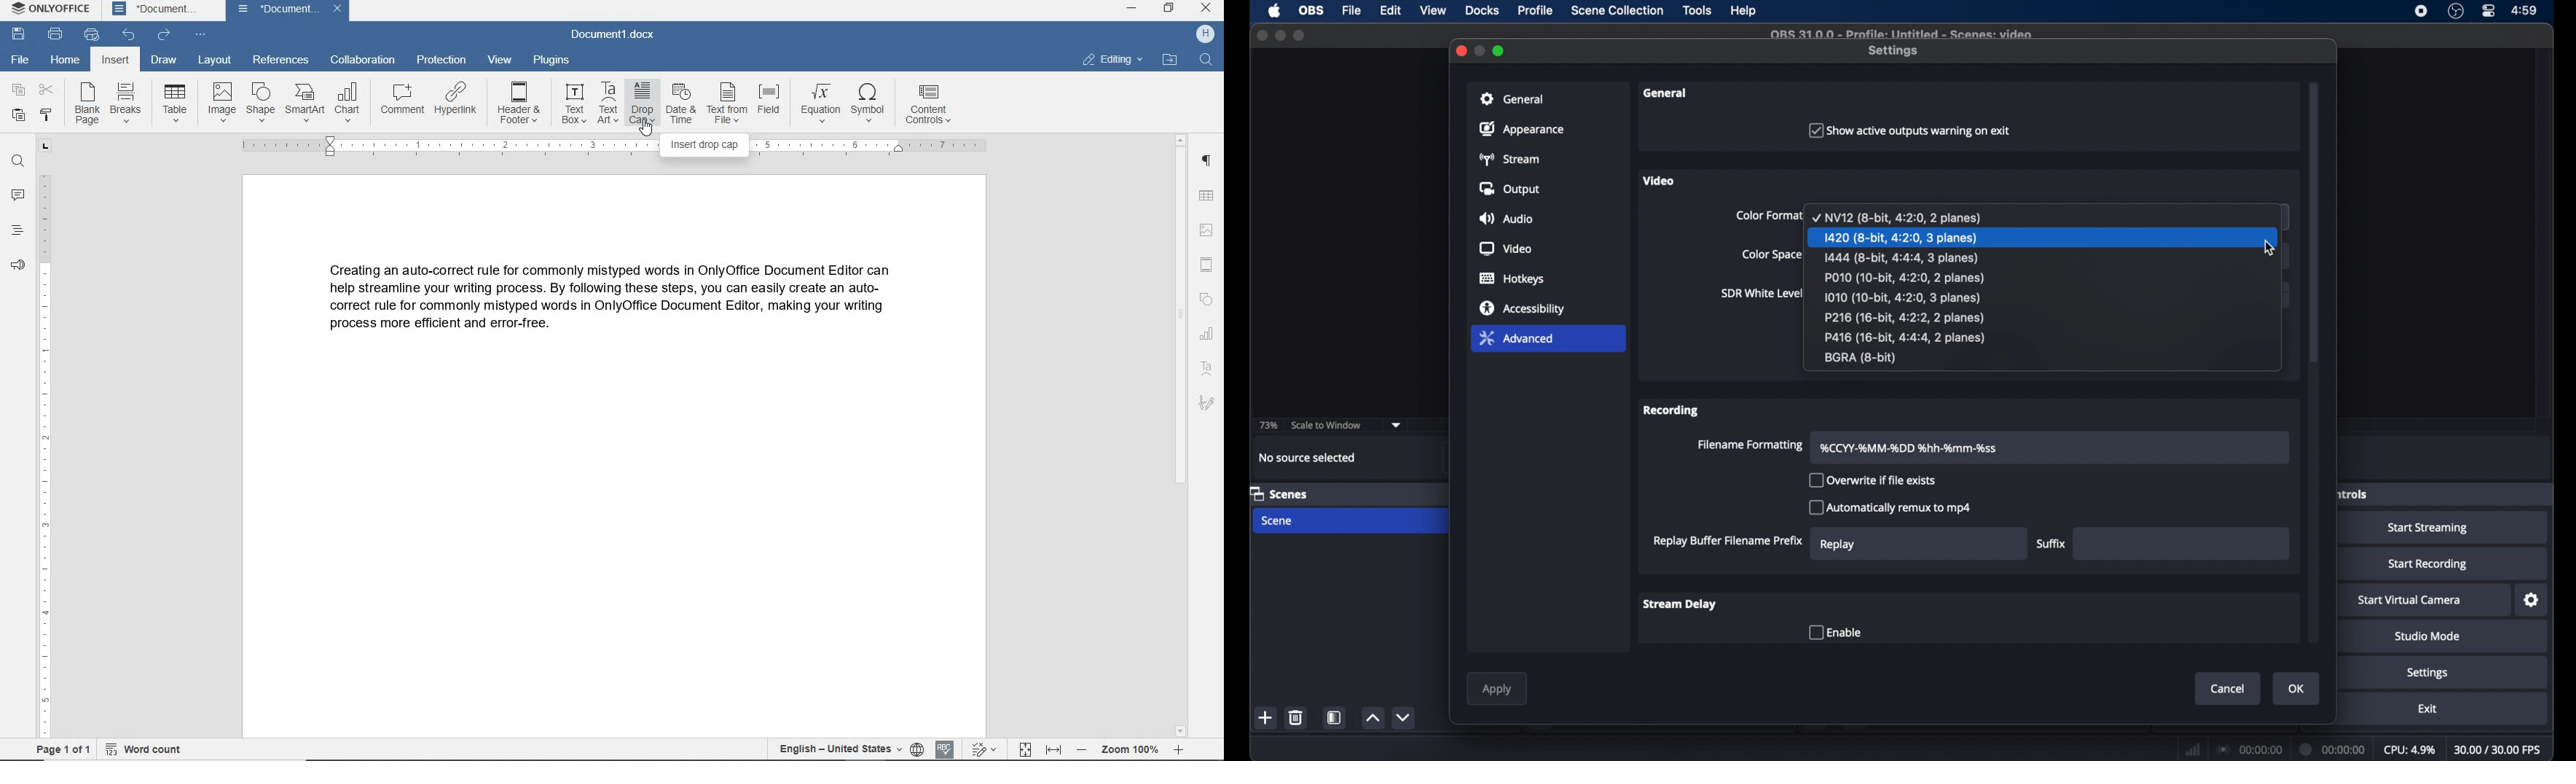 This screenshot has width=2576, height=784. What do you see at coordinates (942, 749) in the screenshot?
I see `spell checking` at bounding box center [942, 749].